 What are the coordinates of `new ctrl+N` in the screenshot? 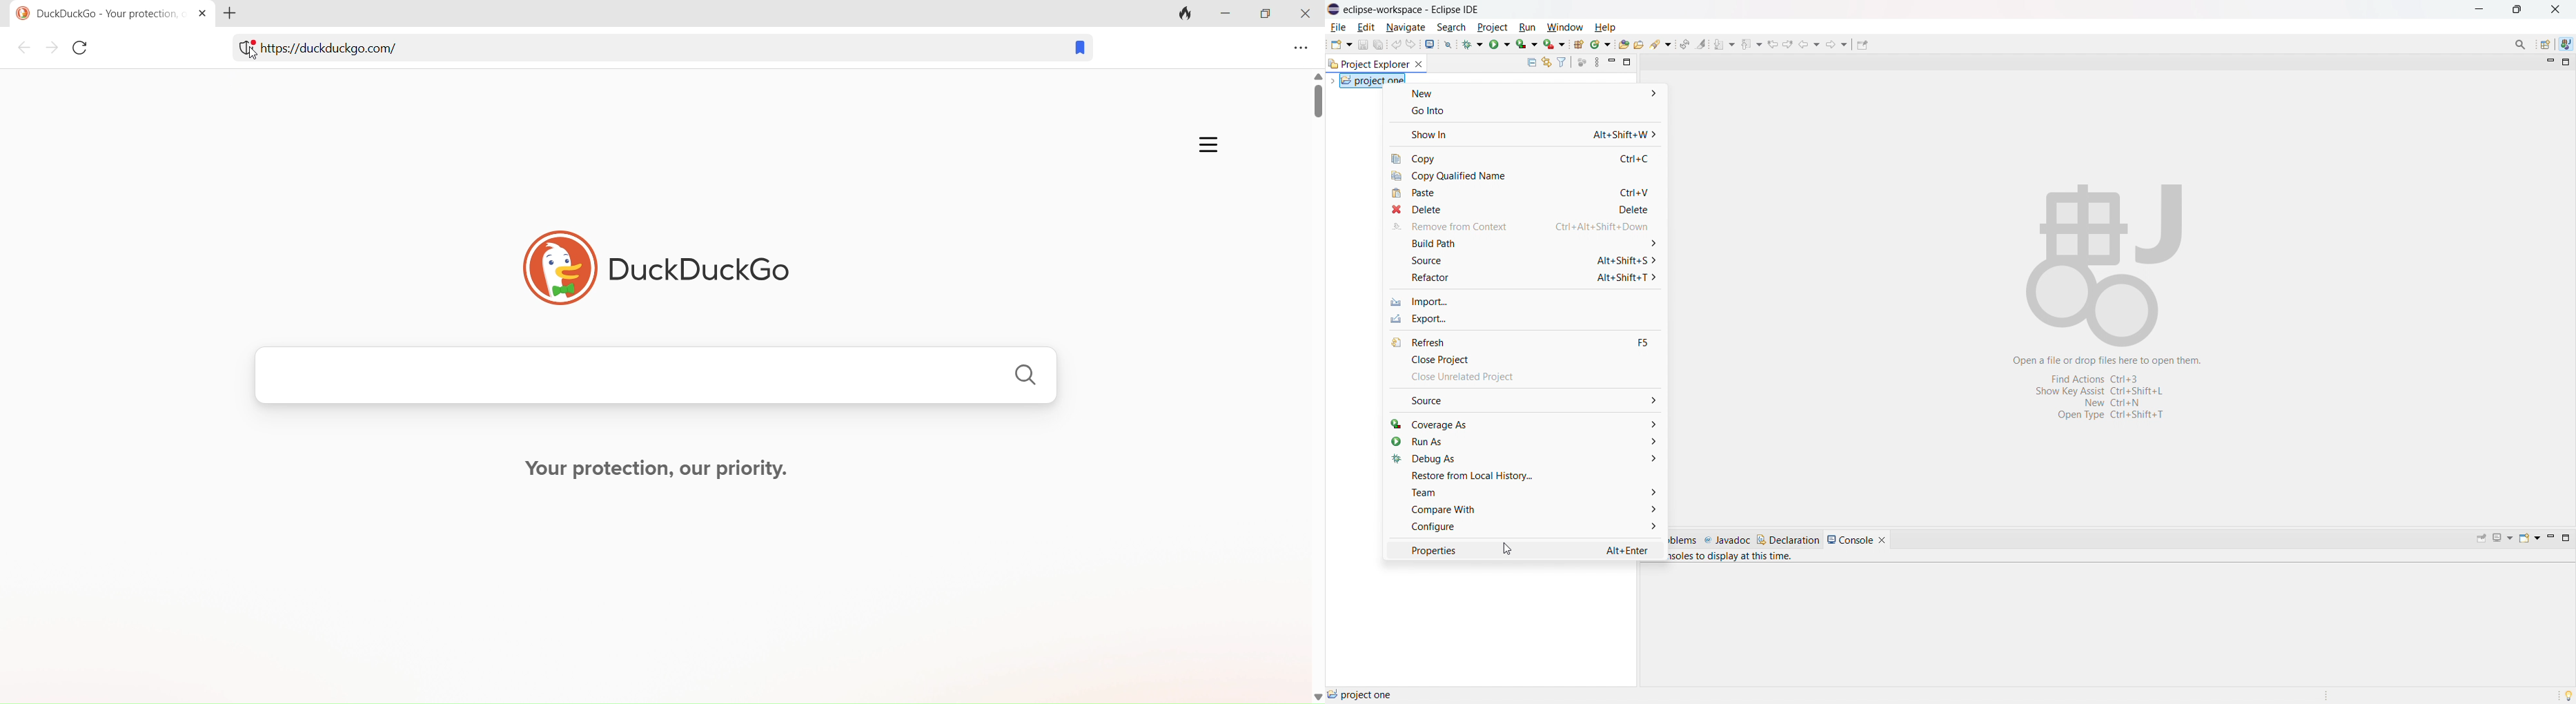 It's located at (2106, 403).